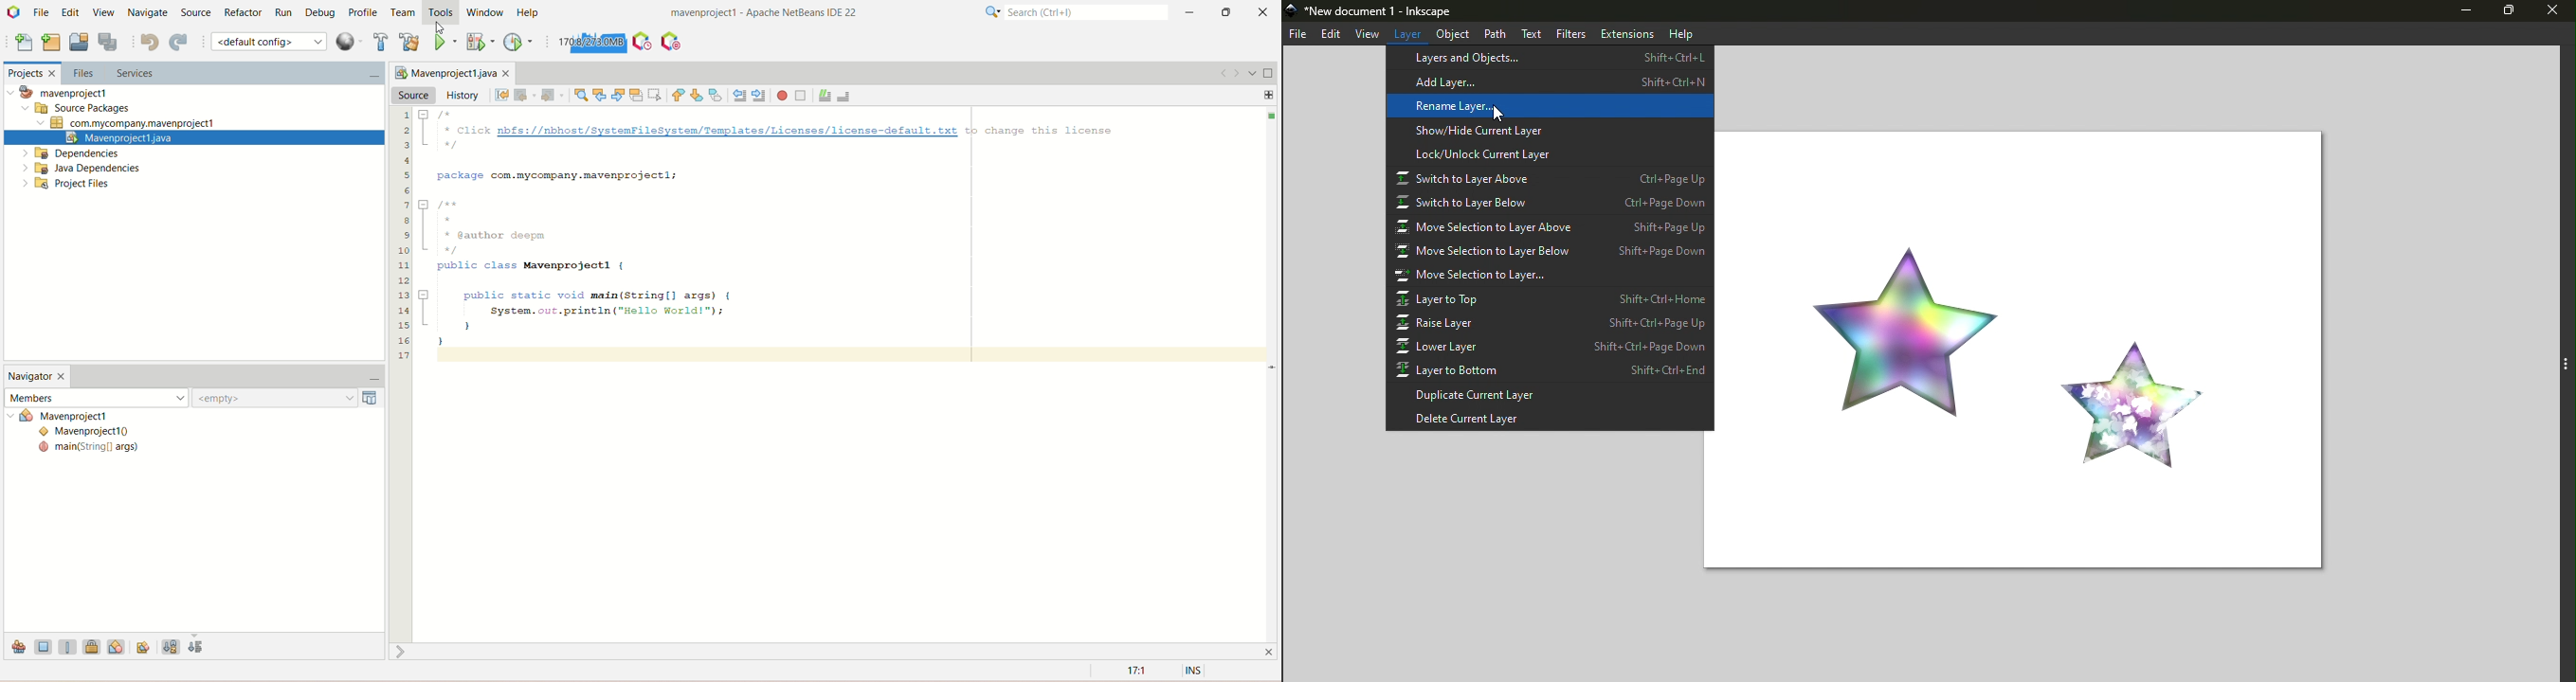 The height and width of the screenshot is (700, 2576). I want to click on fully qualified names, so click(145, 646).